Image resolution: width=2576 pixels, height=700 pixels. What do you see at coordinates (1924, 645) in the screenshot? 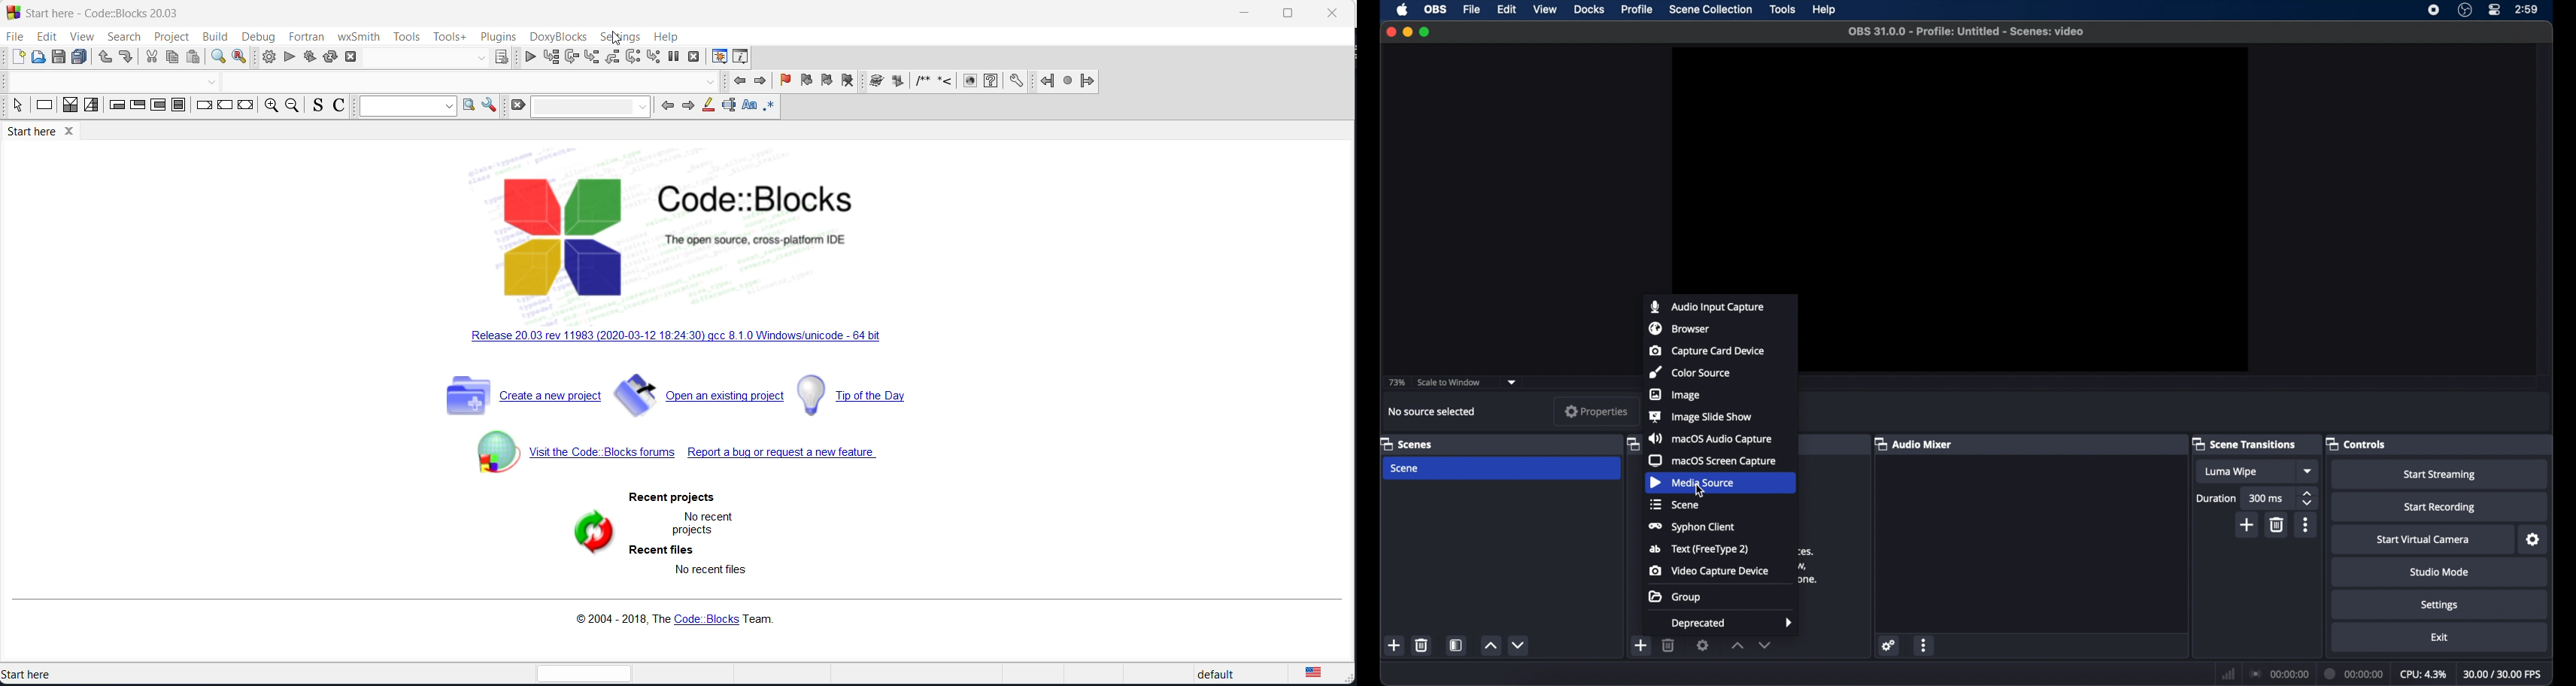
I see `more options` at bounding box center [1924, 645].